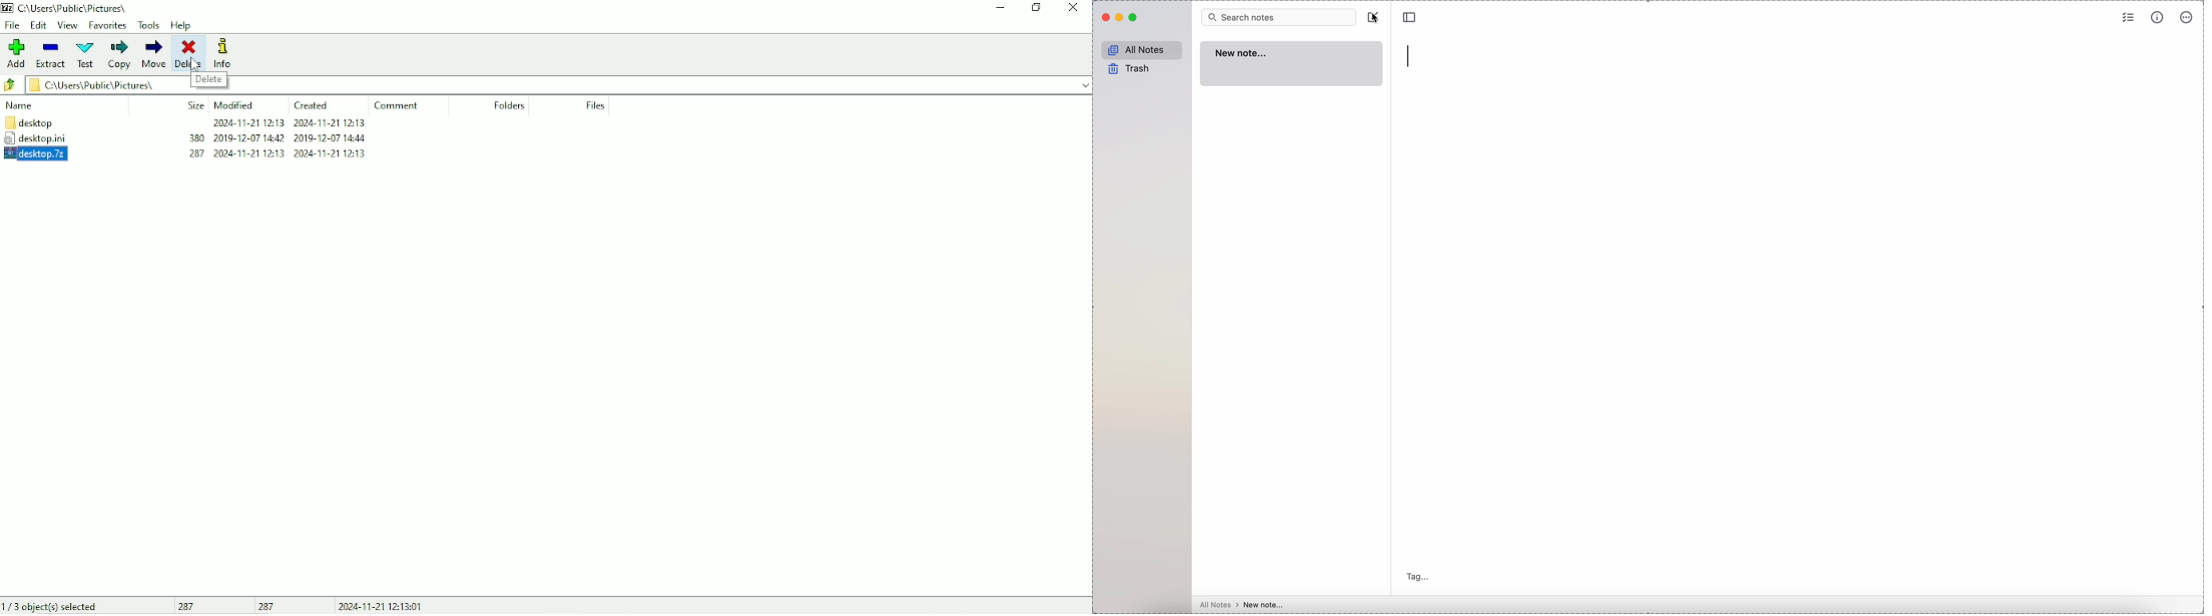  Describe the element at coordinates (2188, 19) in the screenshot. I see `more options` at that location.